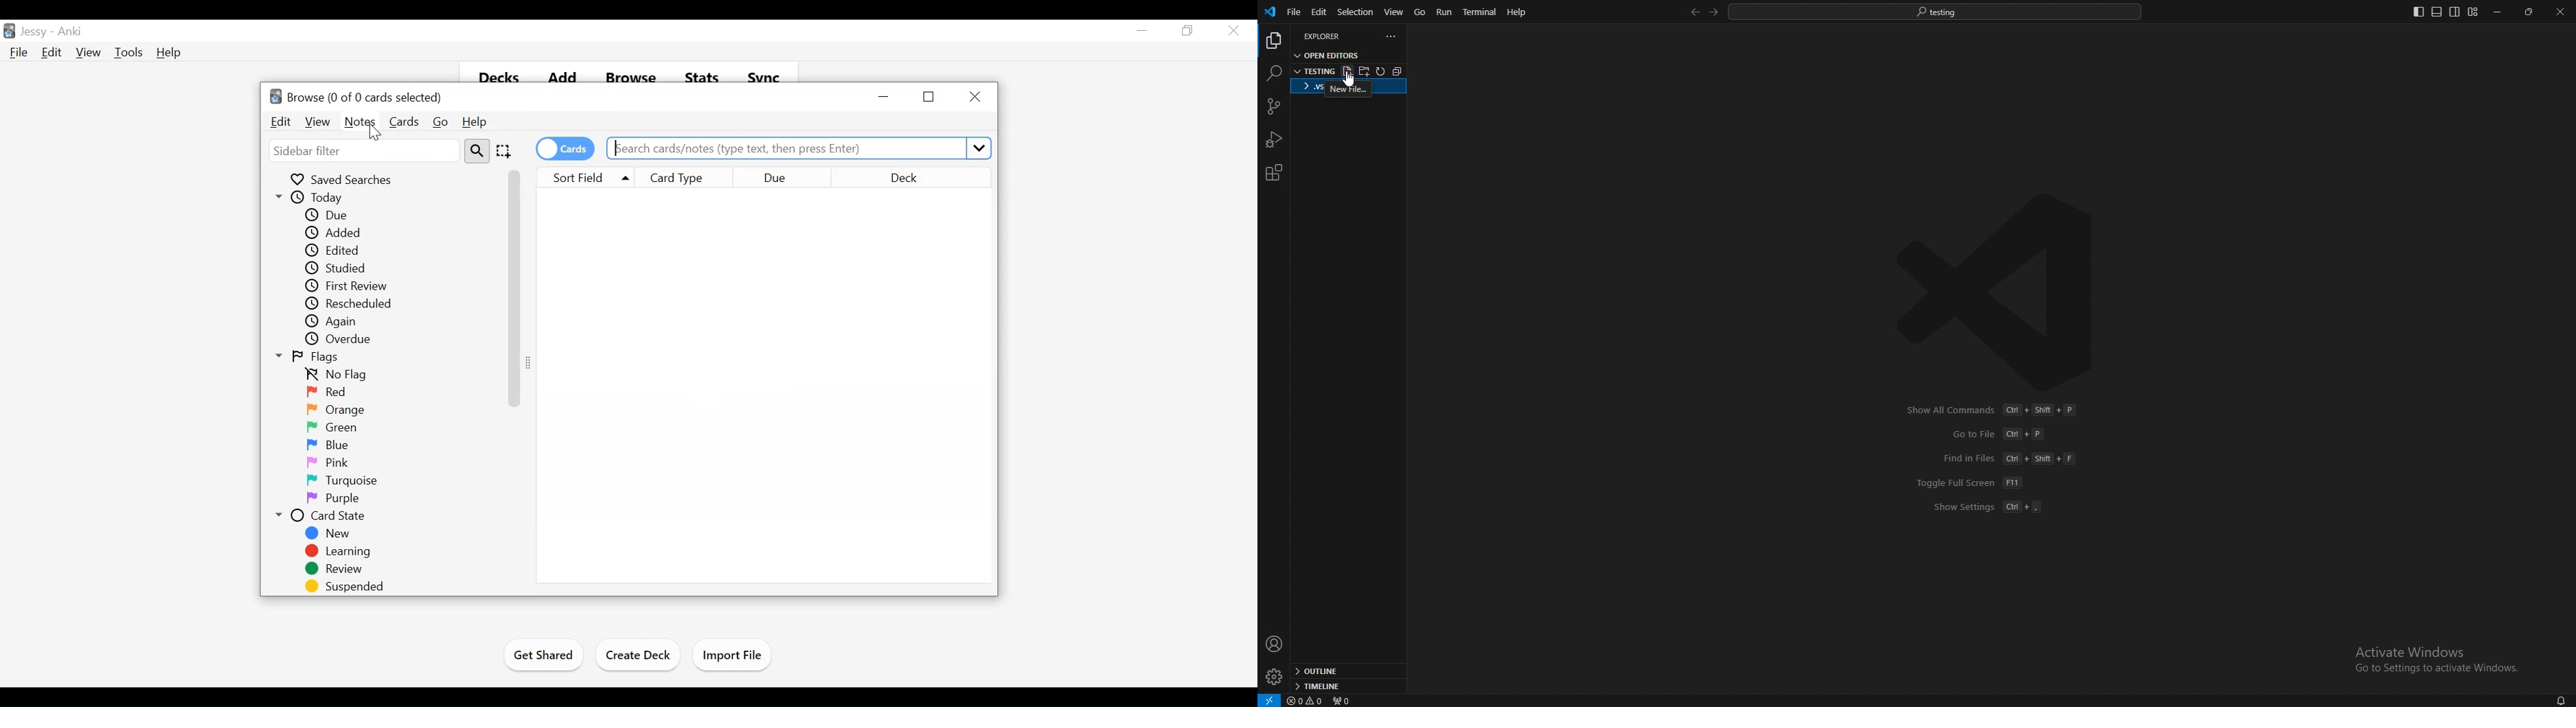  What do you see at coordinates (630, 74) in the screenshot?
I see `Browse` at bounding box center [630, 74].